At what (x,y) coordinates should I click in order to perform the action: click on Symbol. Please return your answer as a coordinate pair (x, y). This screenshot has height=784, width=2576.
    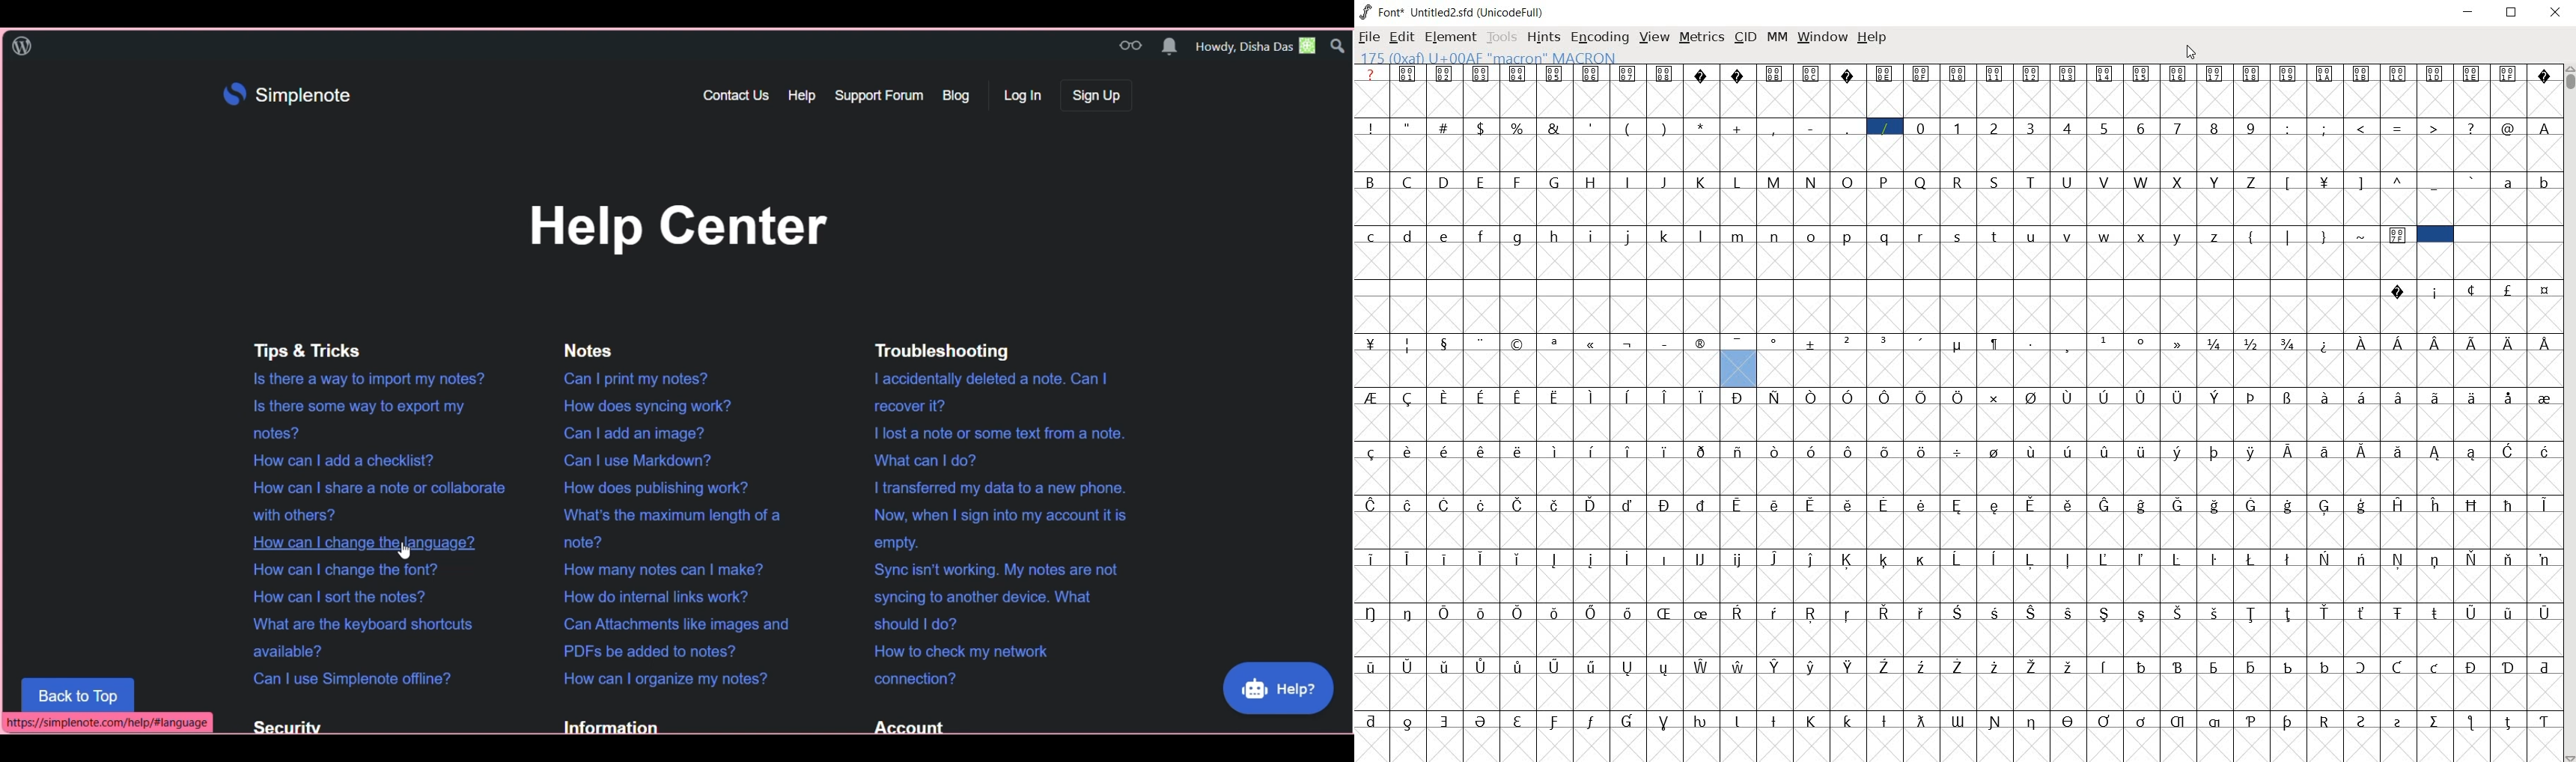
    Looking at the image, I should click on (2361, 505).